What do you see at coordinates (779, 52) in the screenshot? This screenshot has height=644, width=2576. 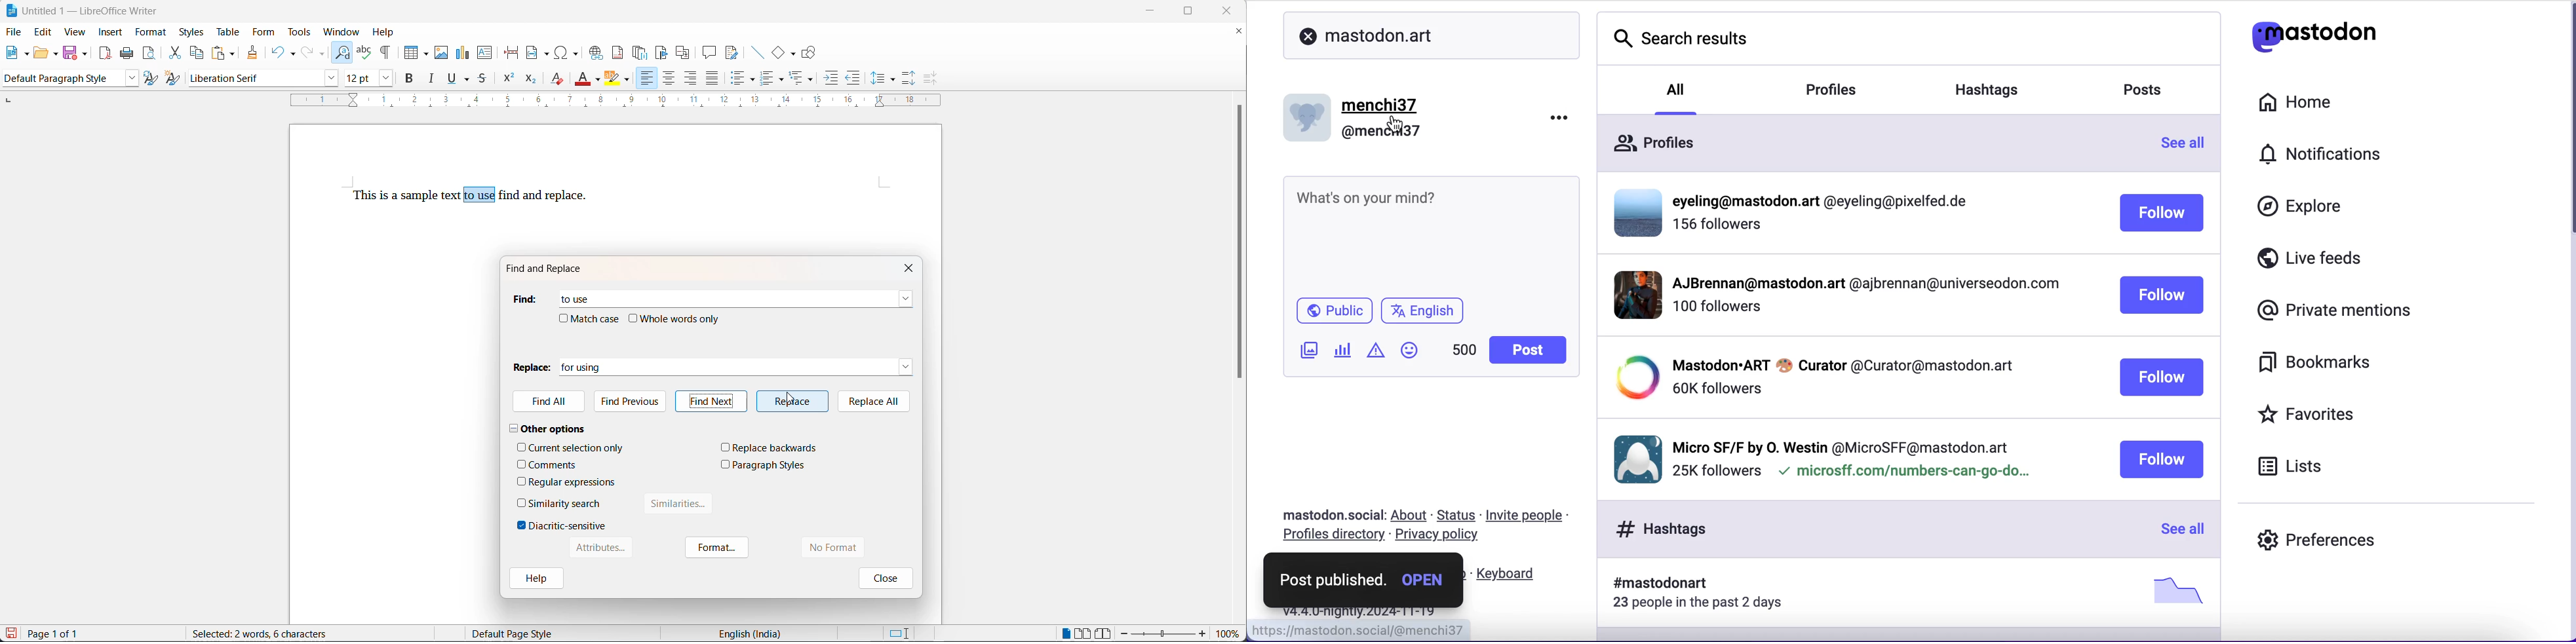 I see `basic shapes` at bounding box center [779, 52].